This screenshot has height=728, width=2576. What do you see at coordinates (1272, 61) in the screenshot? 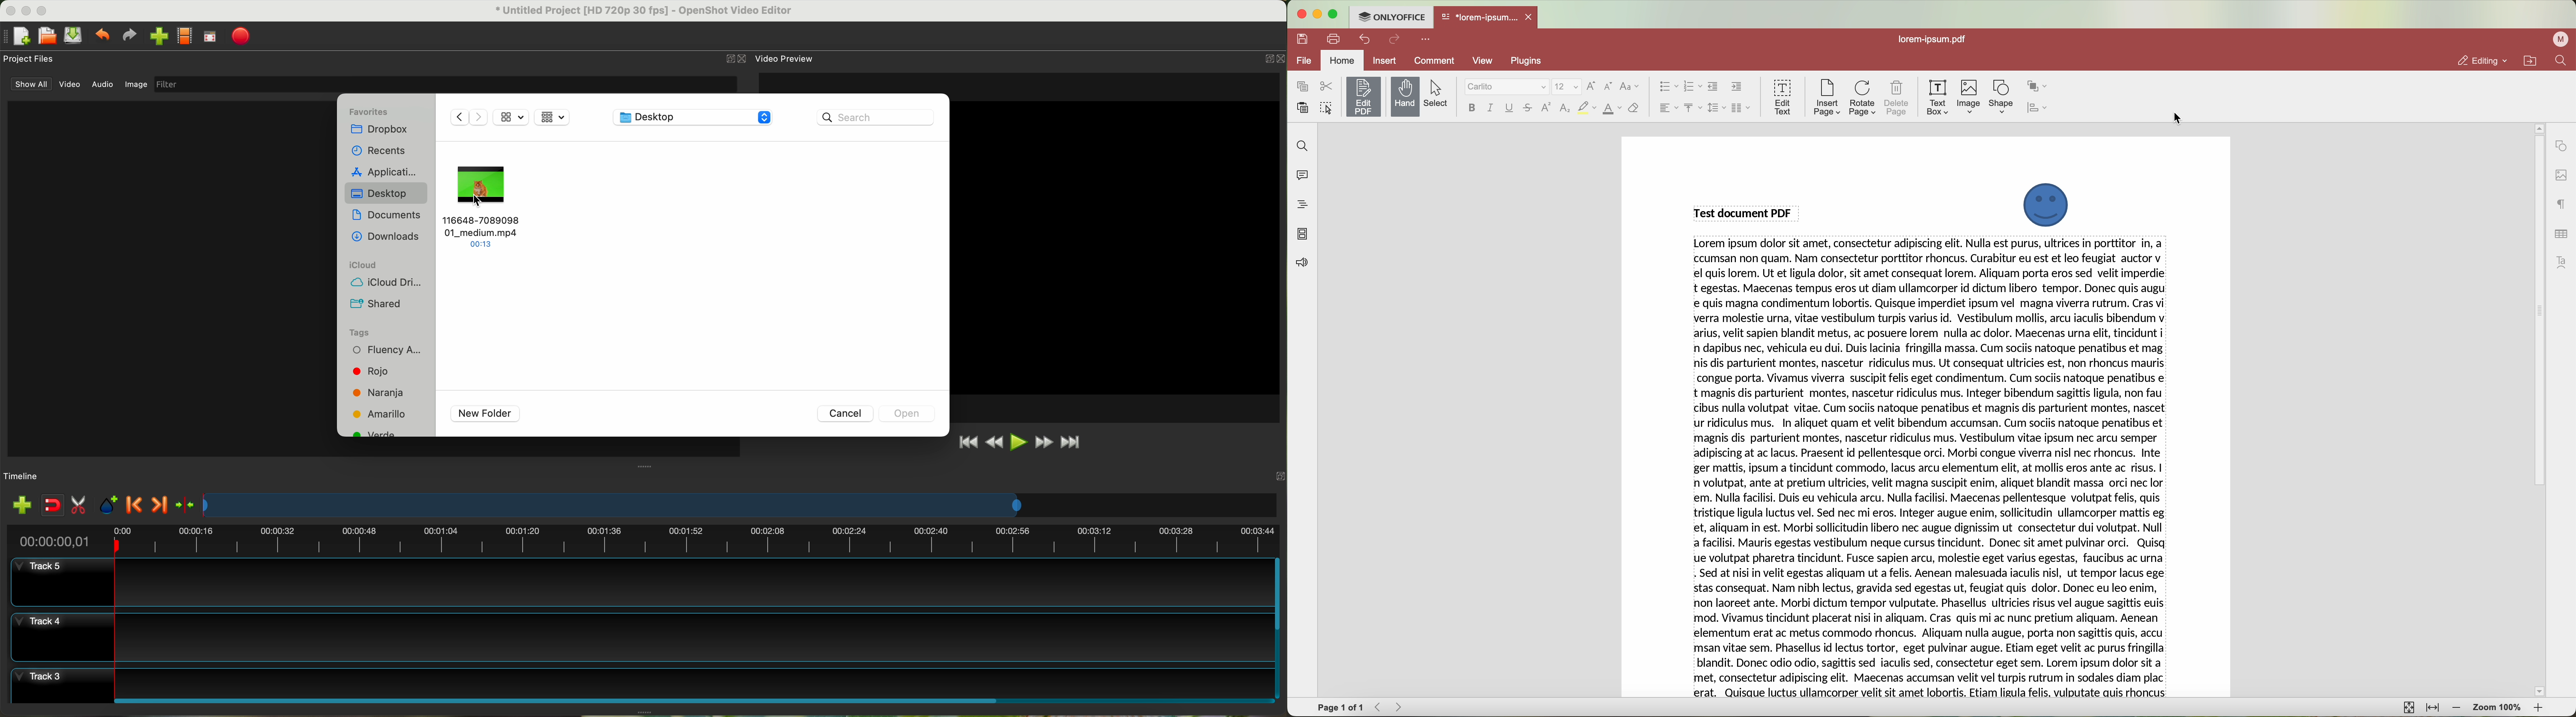
I see `close` at bounding box center [1272, 61].